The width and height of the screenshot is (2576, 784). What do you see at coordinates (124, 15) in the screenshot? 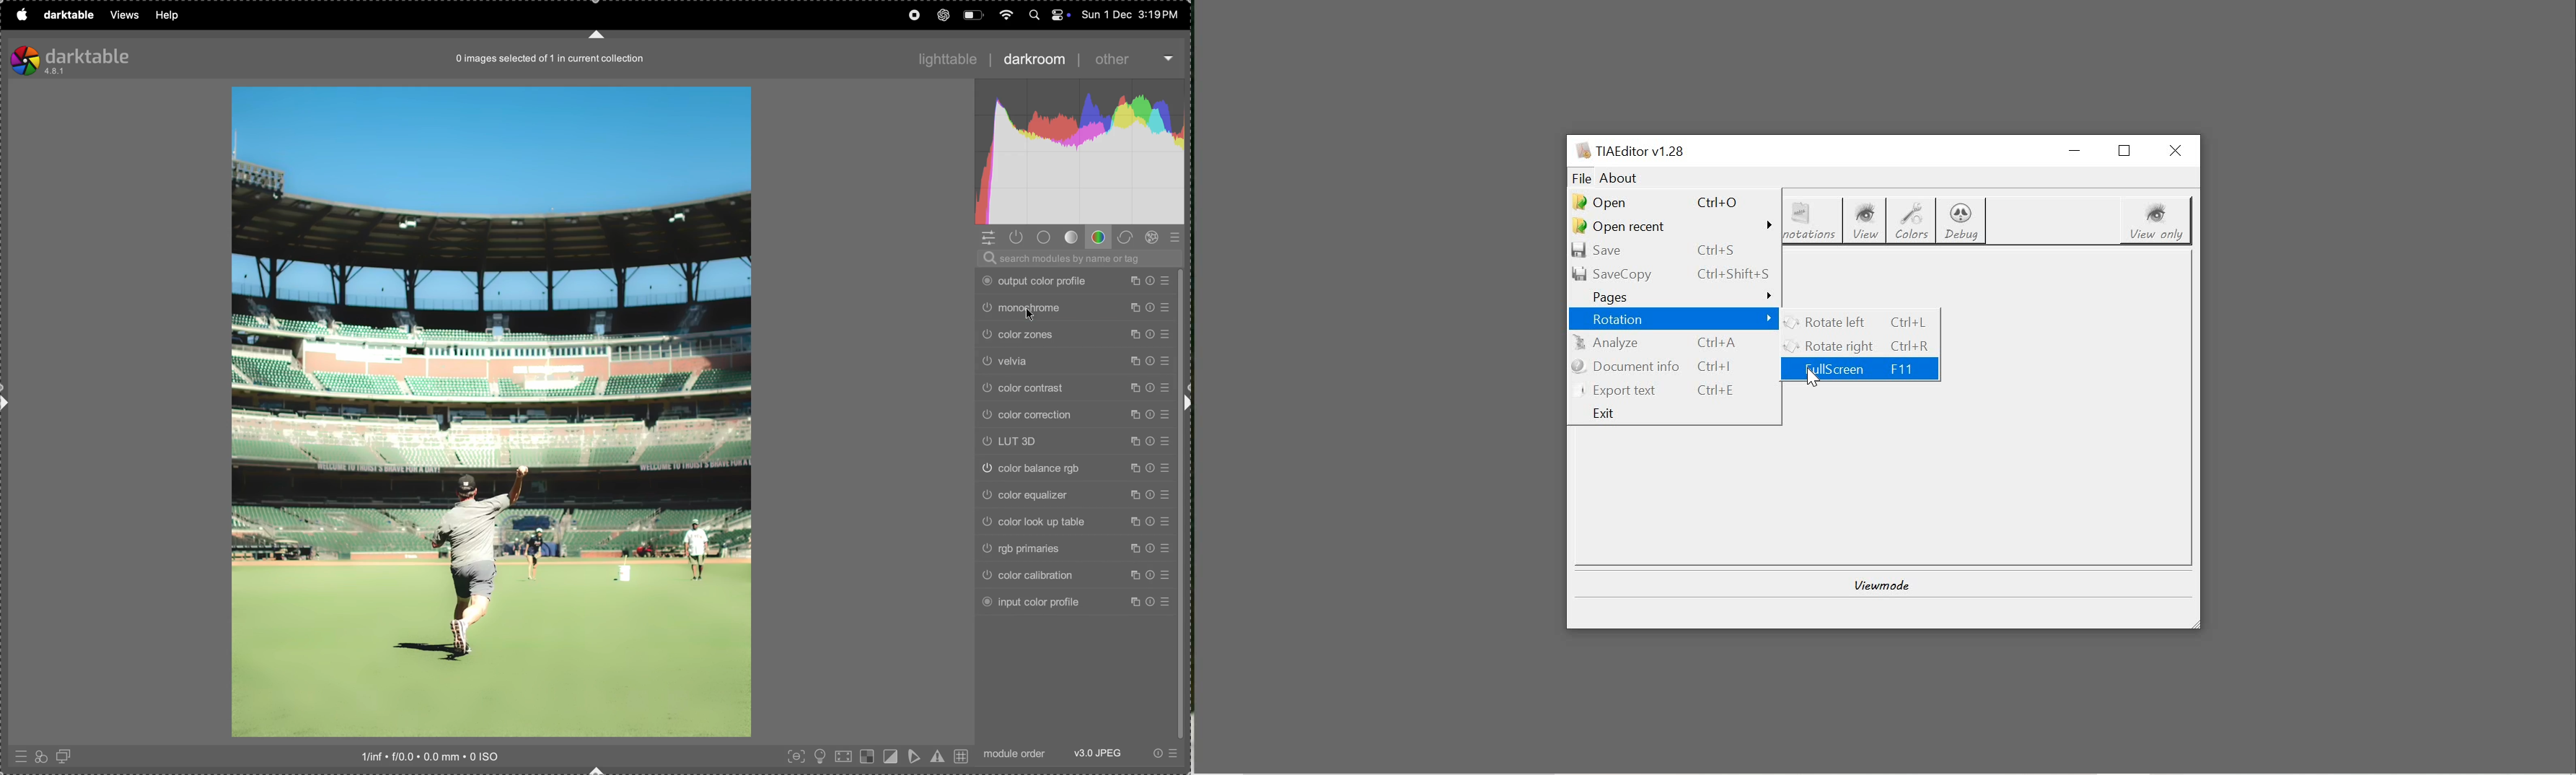
I see `views` at bounding box center [124, 15].